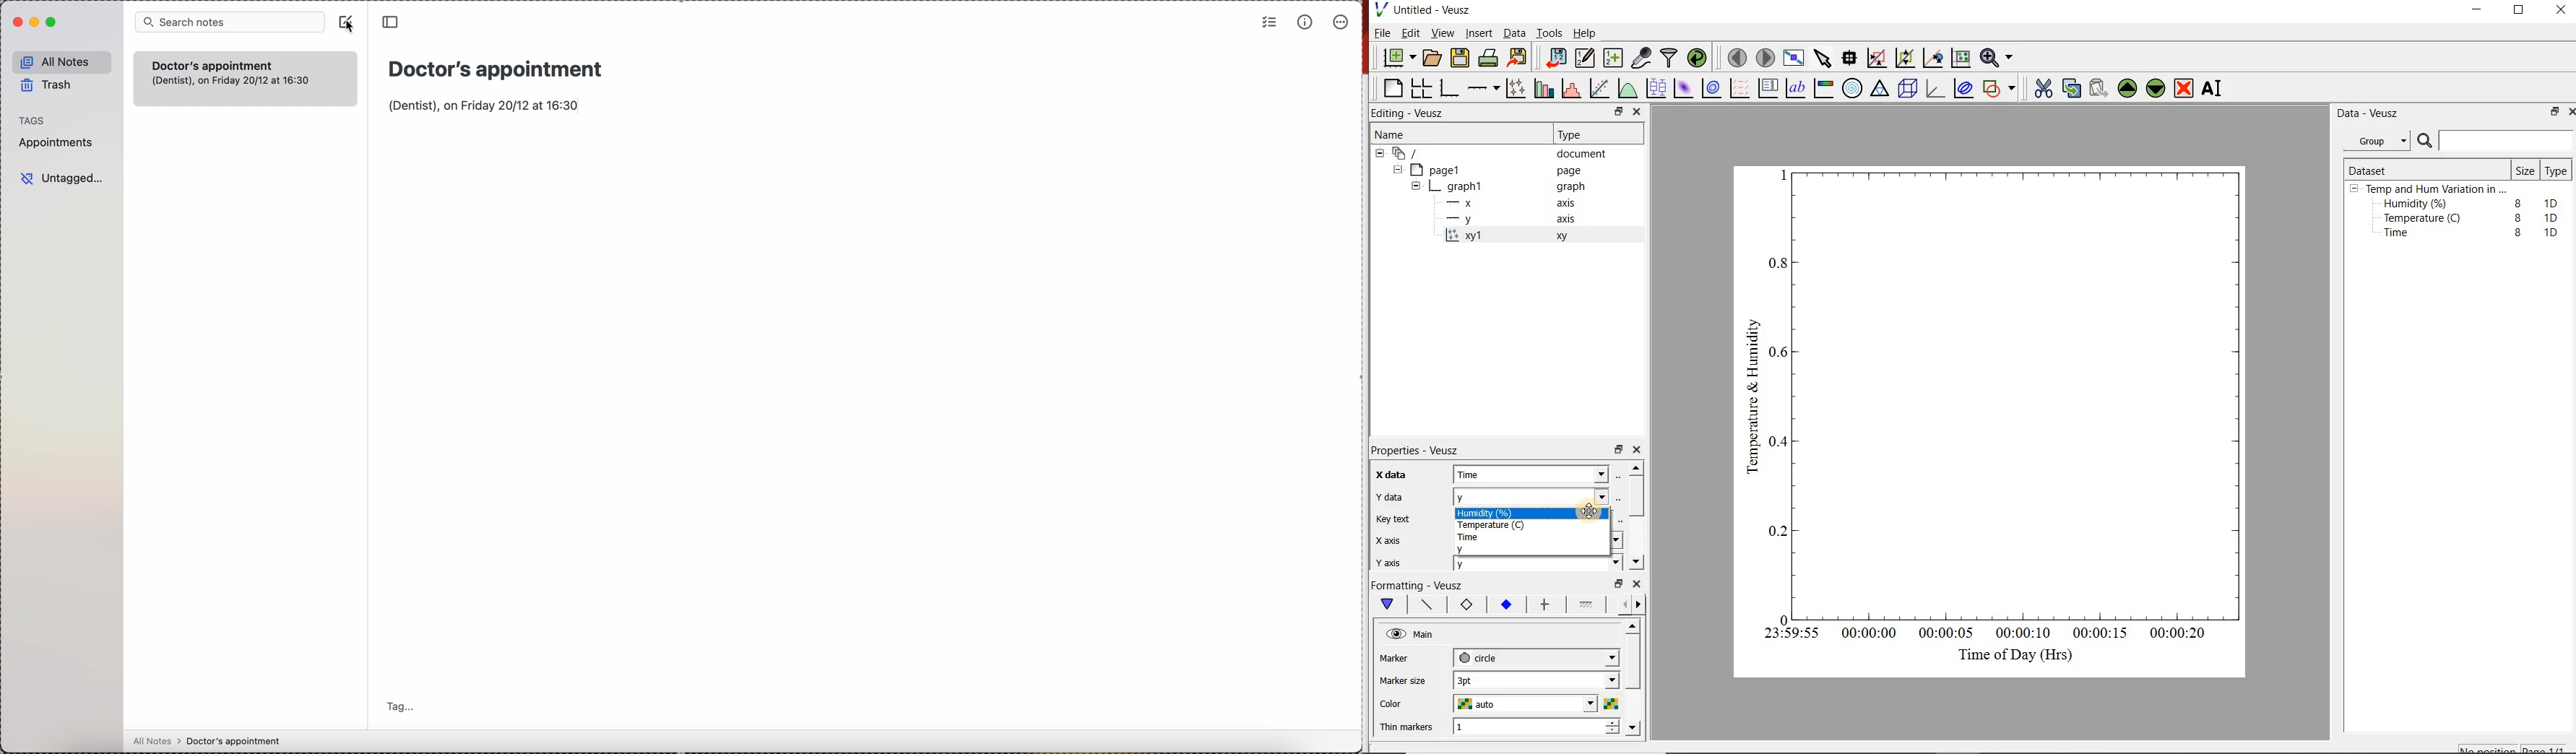  What do you see at coordinates (1684, 89) in the screenshot?
I see `plot a 2d dataset as an image` at bounding box center [1684, 89].